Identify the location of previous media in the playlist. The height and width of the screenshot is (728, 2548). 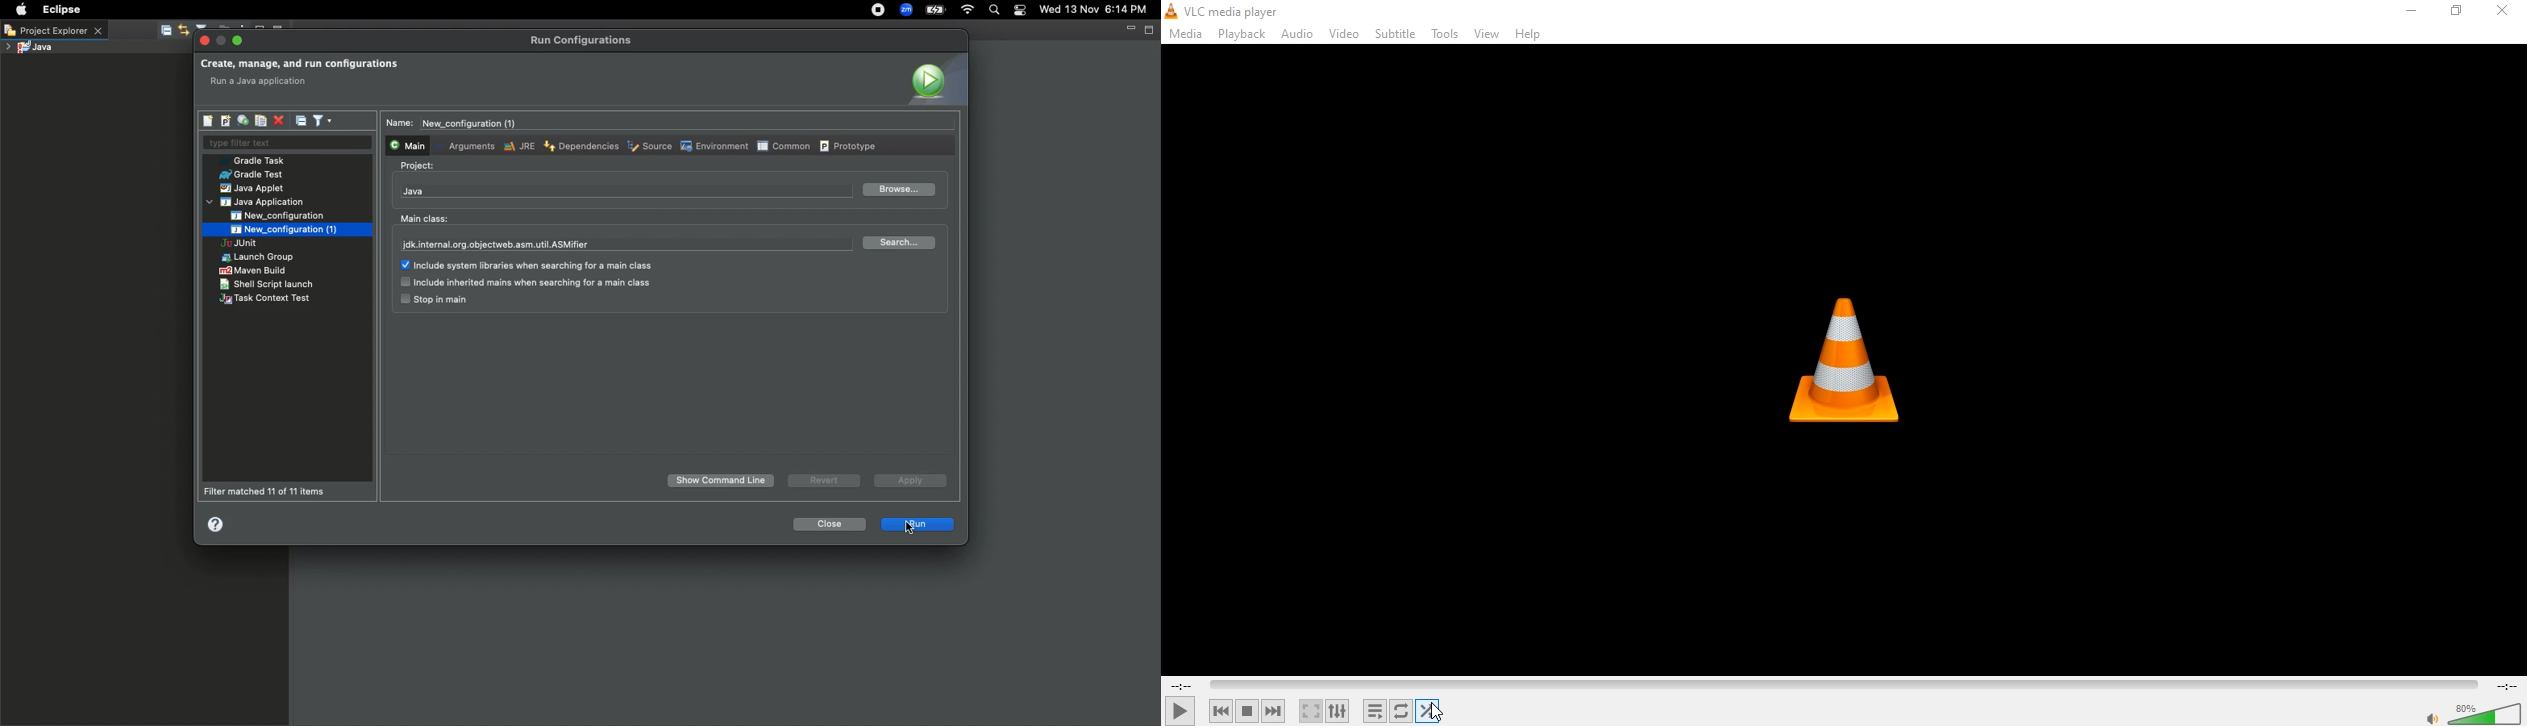
(1221, 711).